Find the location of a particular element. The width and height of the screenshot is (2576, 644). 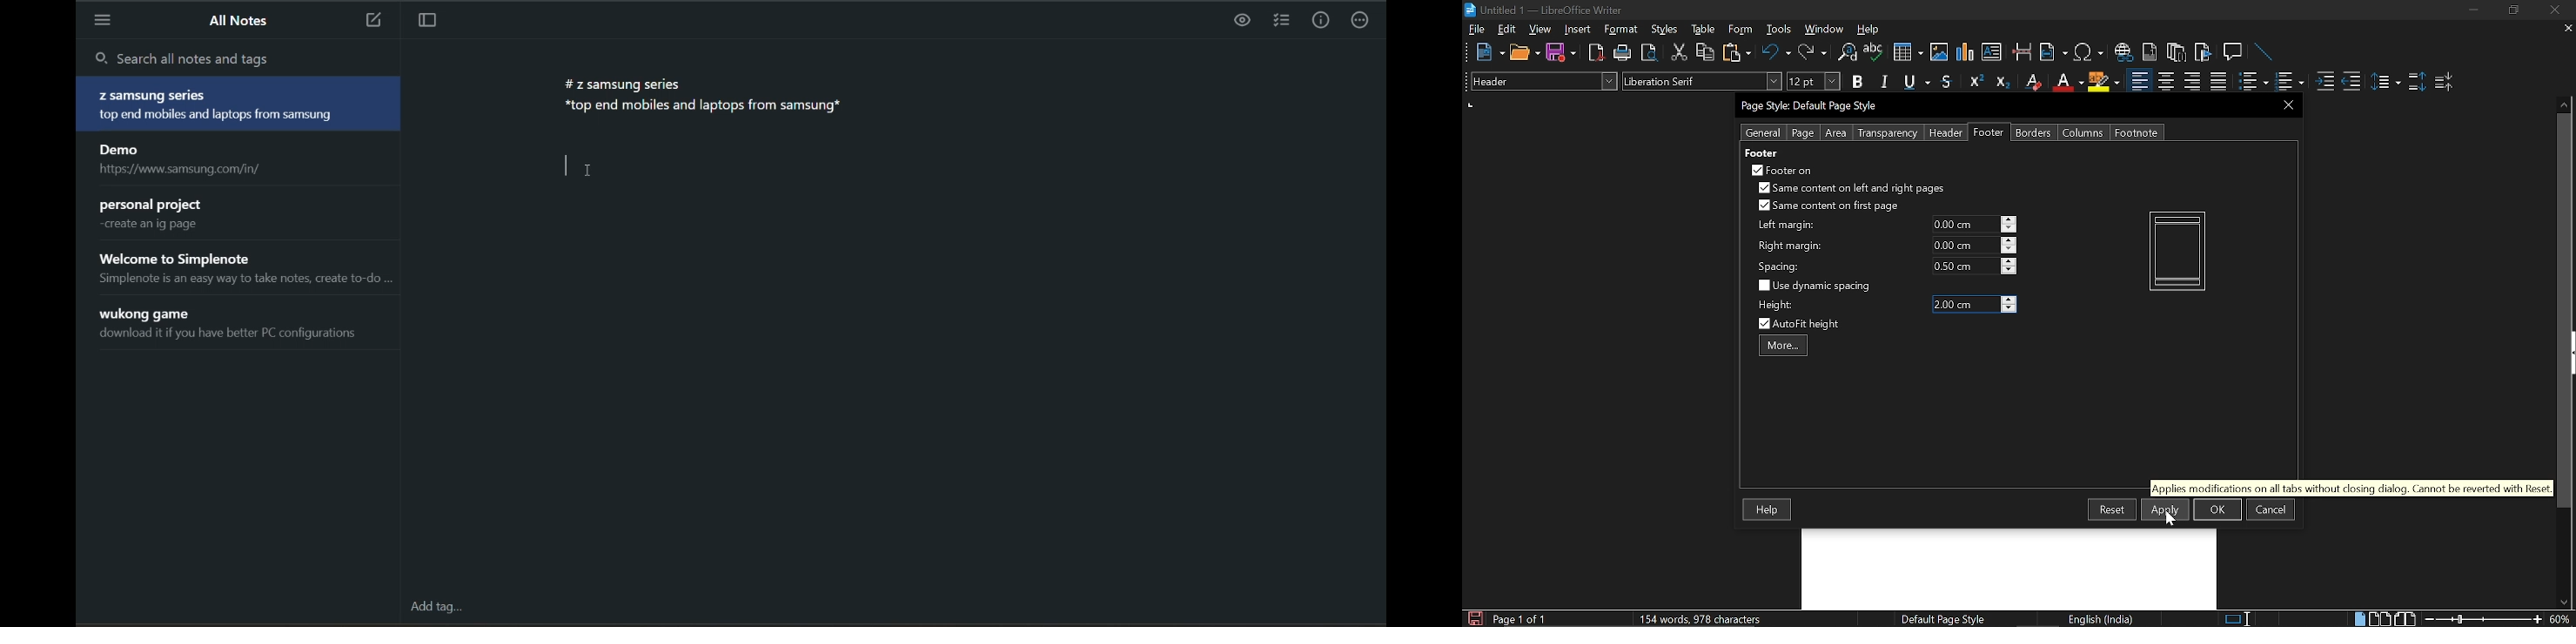

preview is located at coordinates (1241, 20).